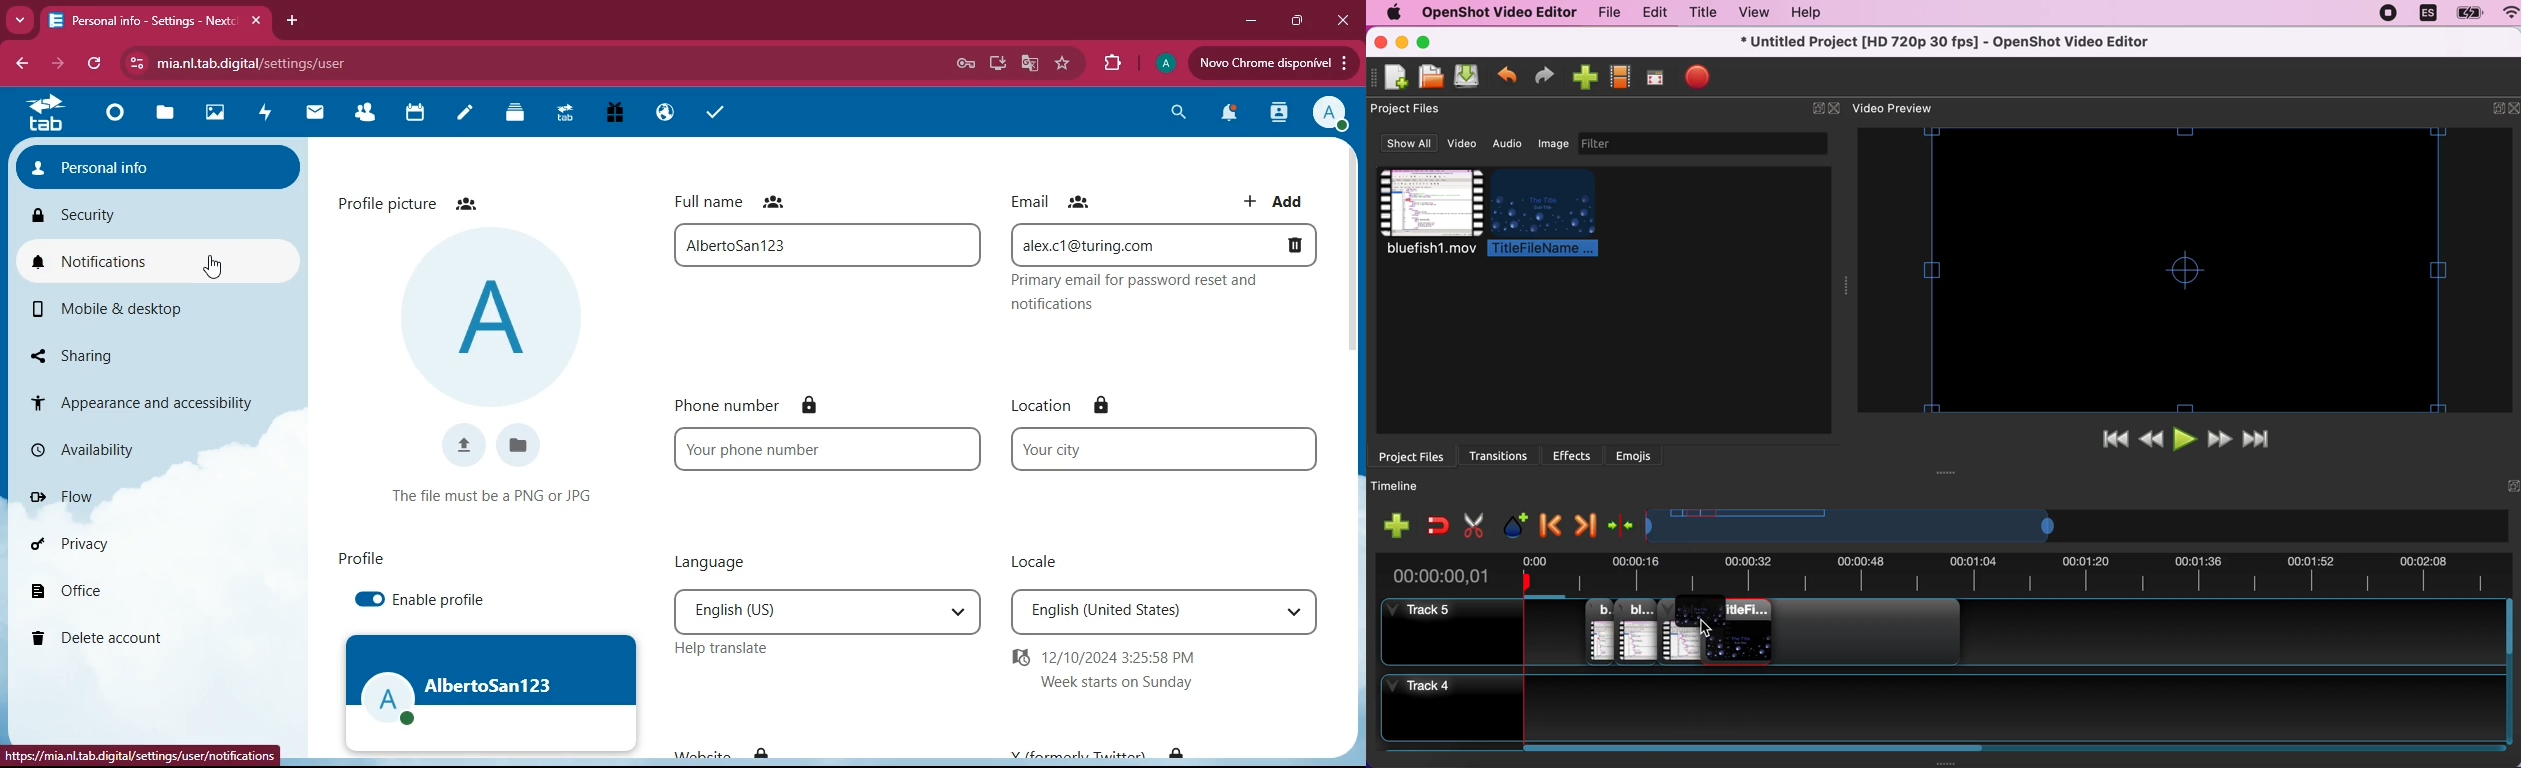  Describe the element at coordinates (128, 639) in the screenshot. I see `delete ` at that location.